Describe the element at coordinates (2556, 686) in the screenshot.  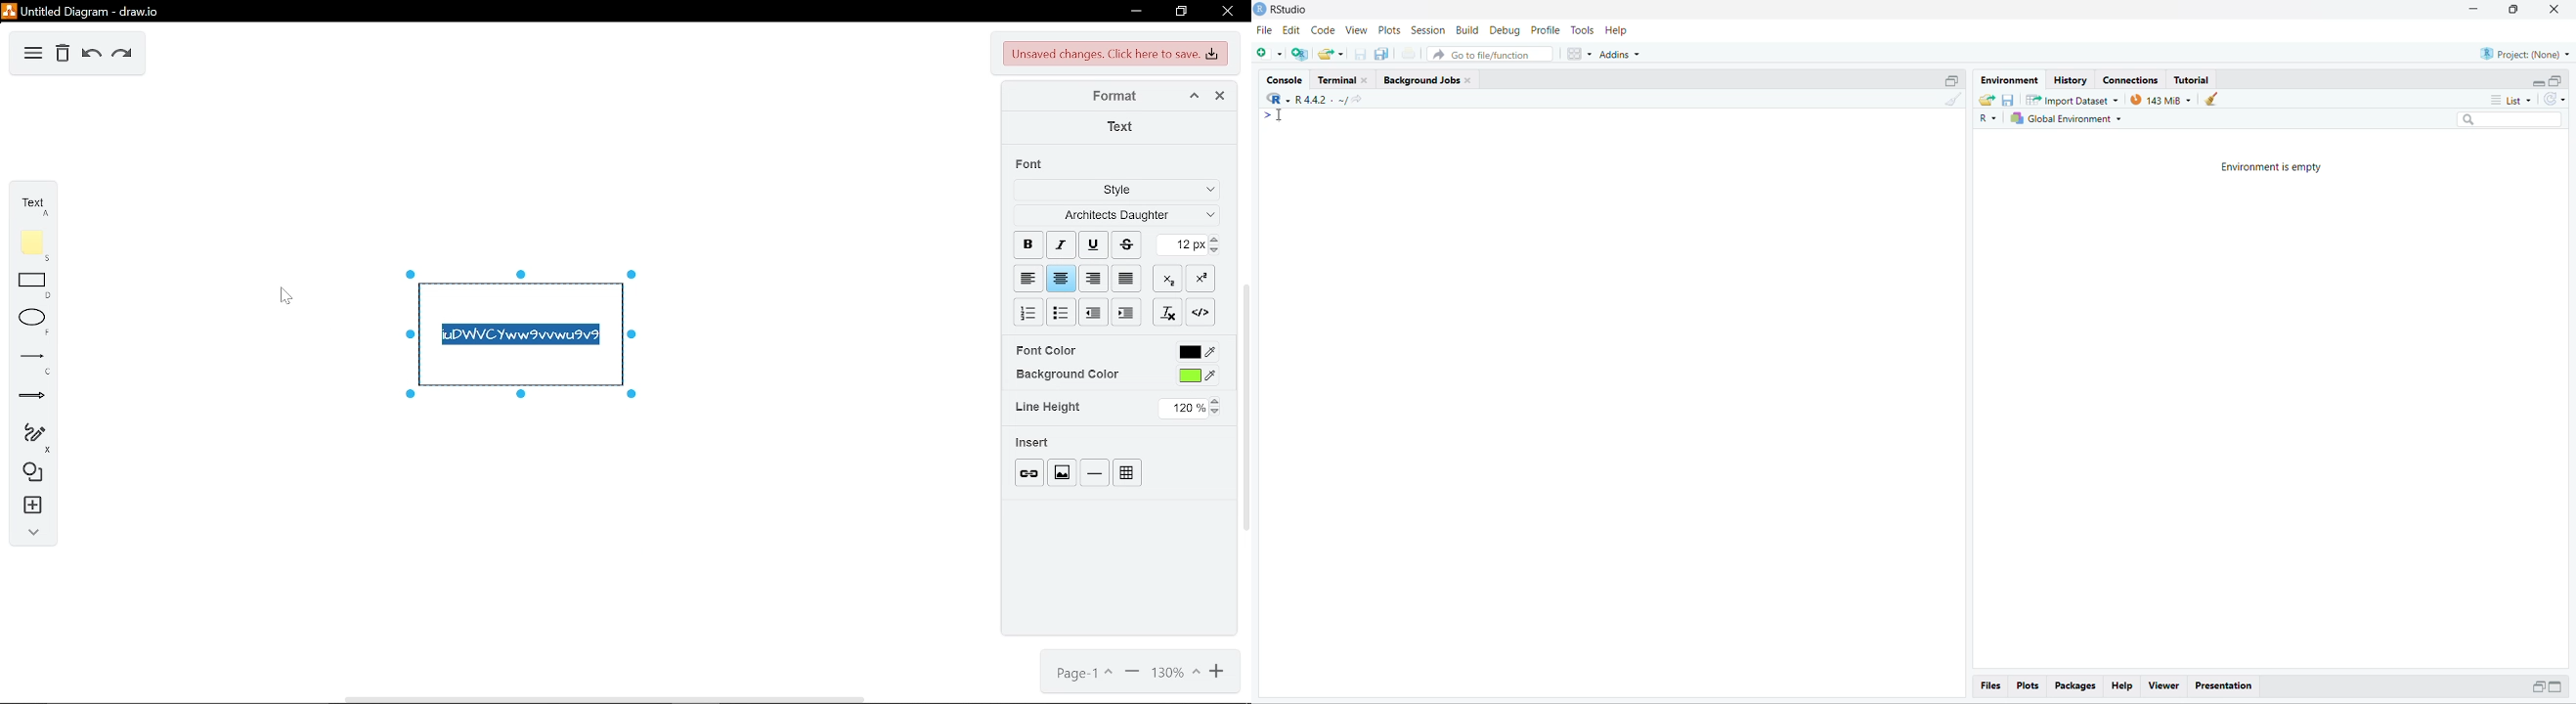
I see `Expand/collapse` at that location.